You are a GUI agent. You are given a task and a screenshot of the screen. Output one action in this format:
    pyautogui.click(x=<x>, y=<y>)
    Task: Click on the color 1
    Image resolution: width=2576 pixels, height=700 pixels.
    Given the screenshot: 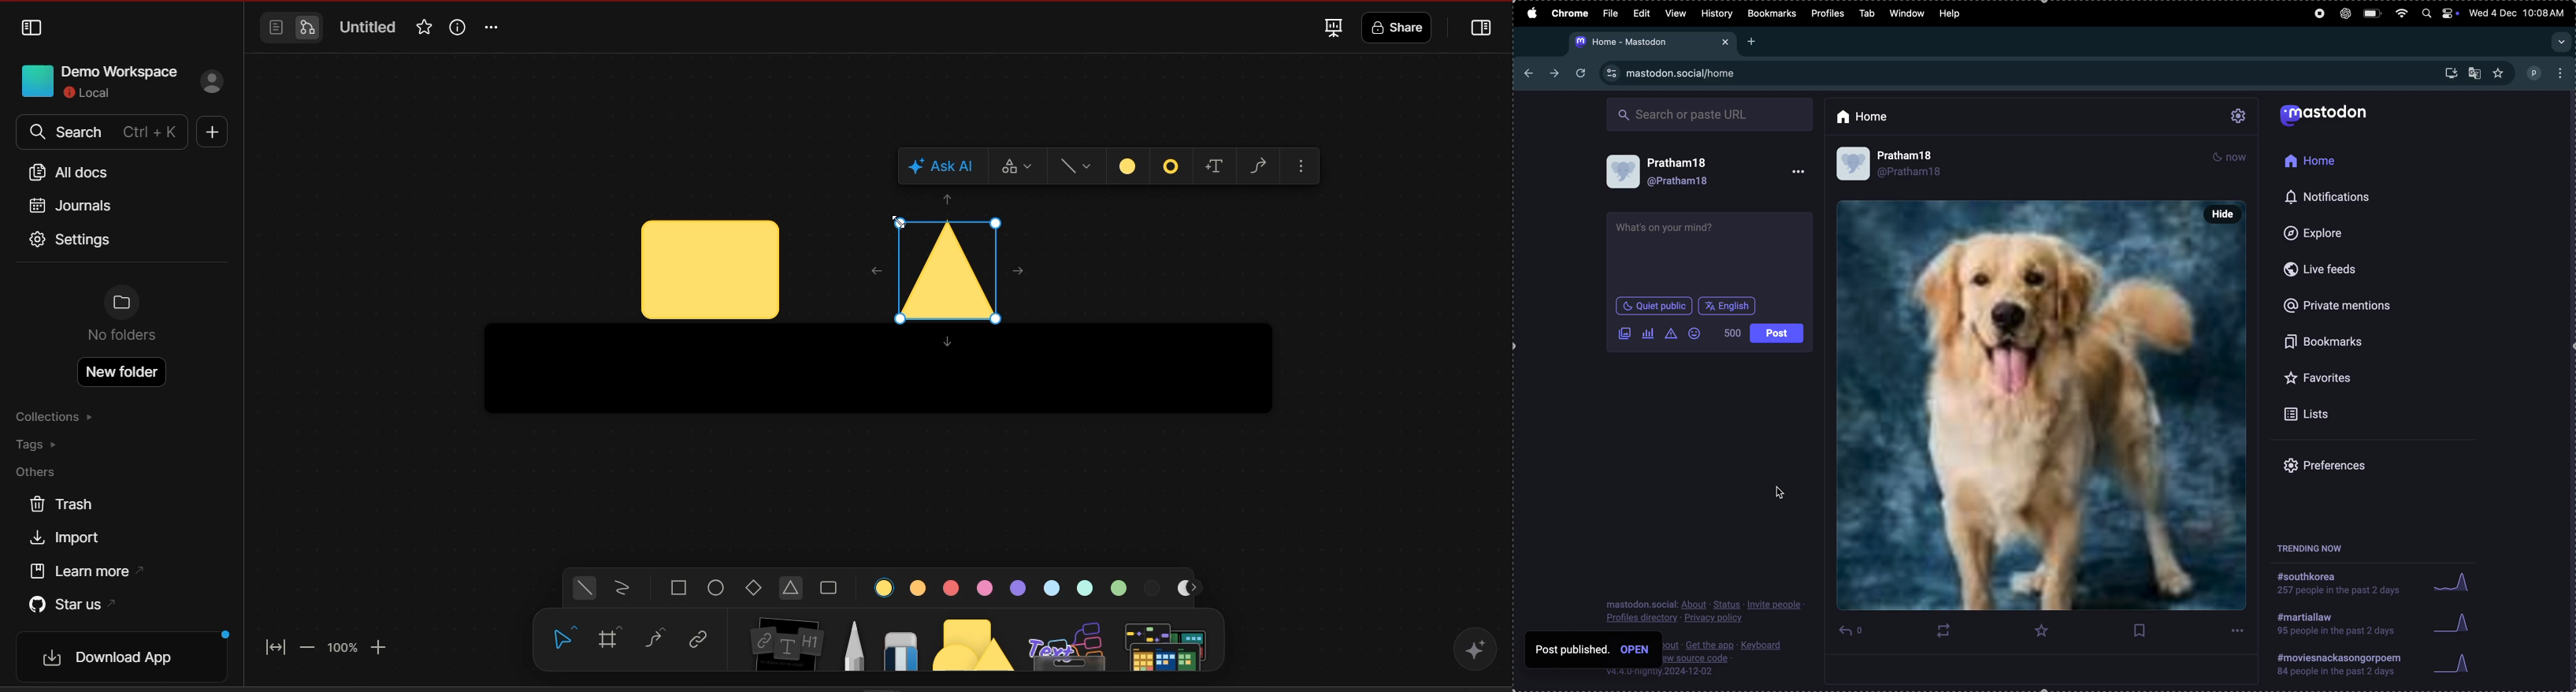 What is the action you would take?
    pyautogui.click(x=885, y=587)
    